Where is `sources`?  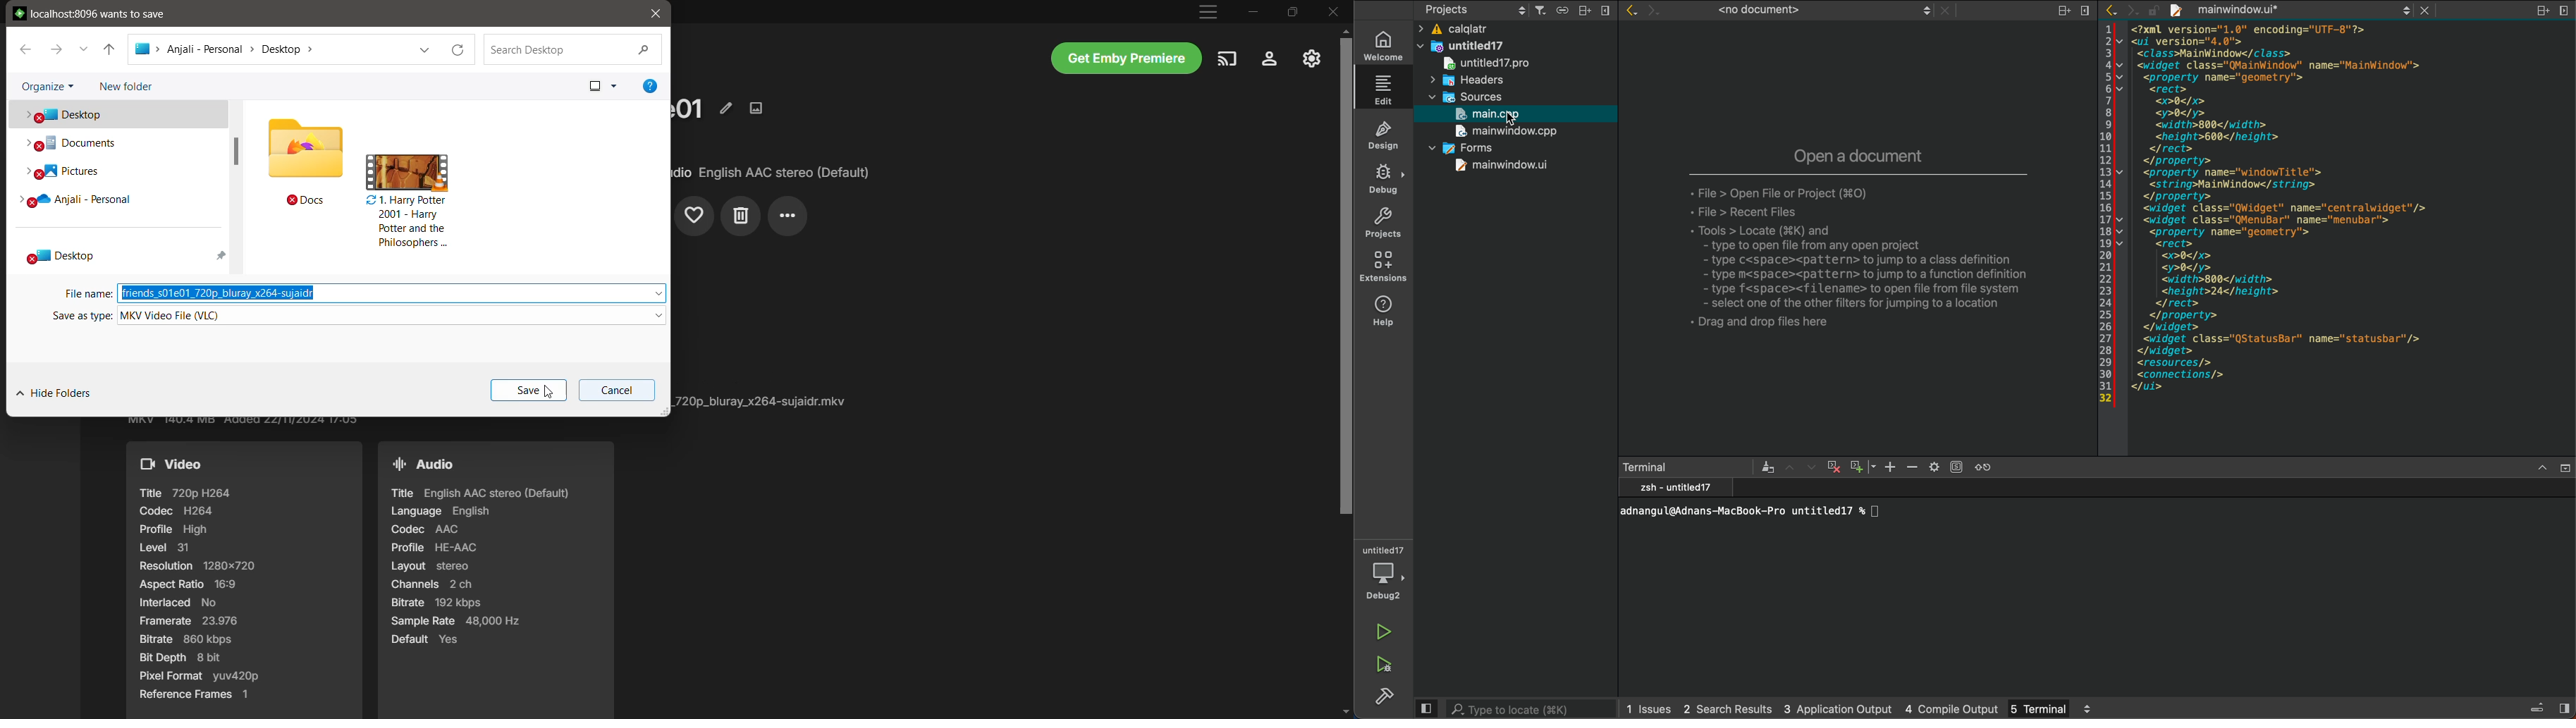 sources is located at coordinates (1460, 98).